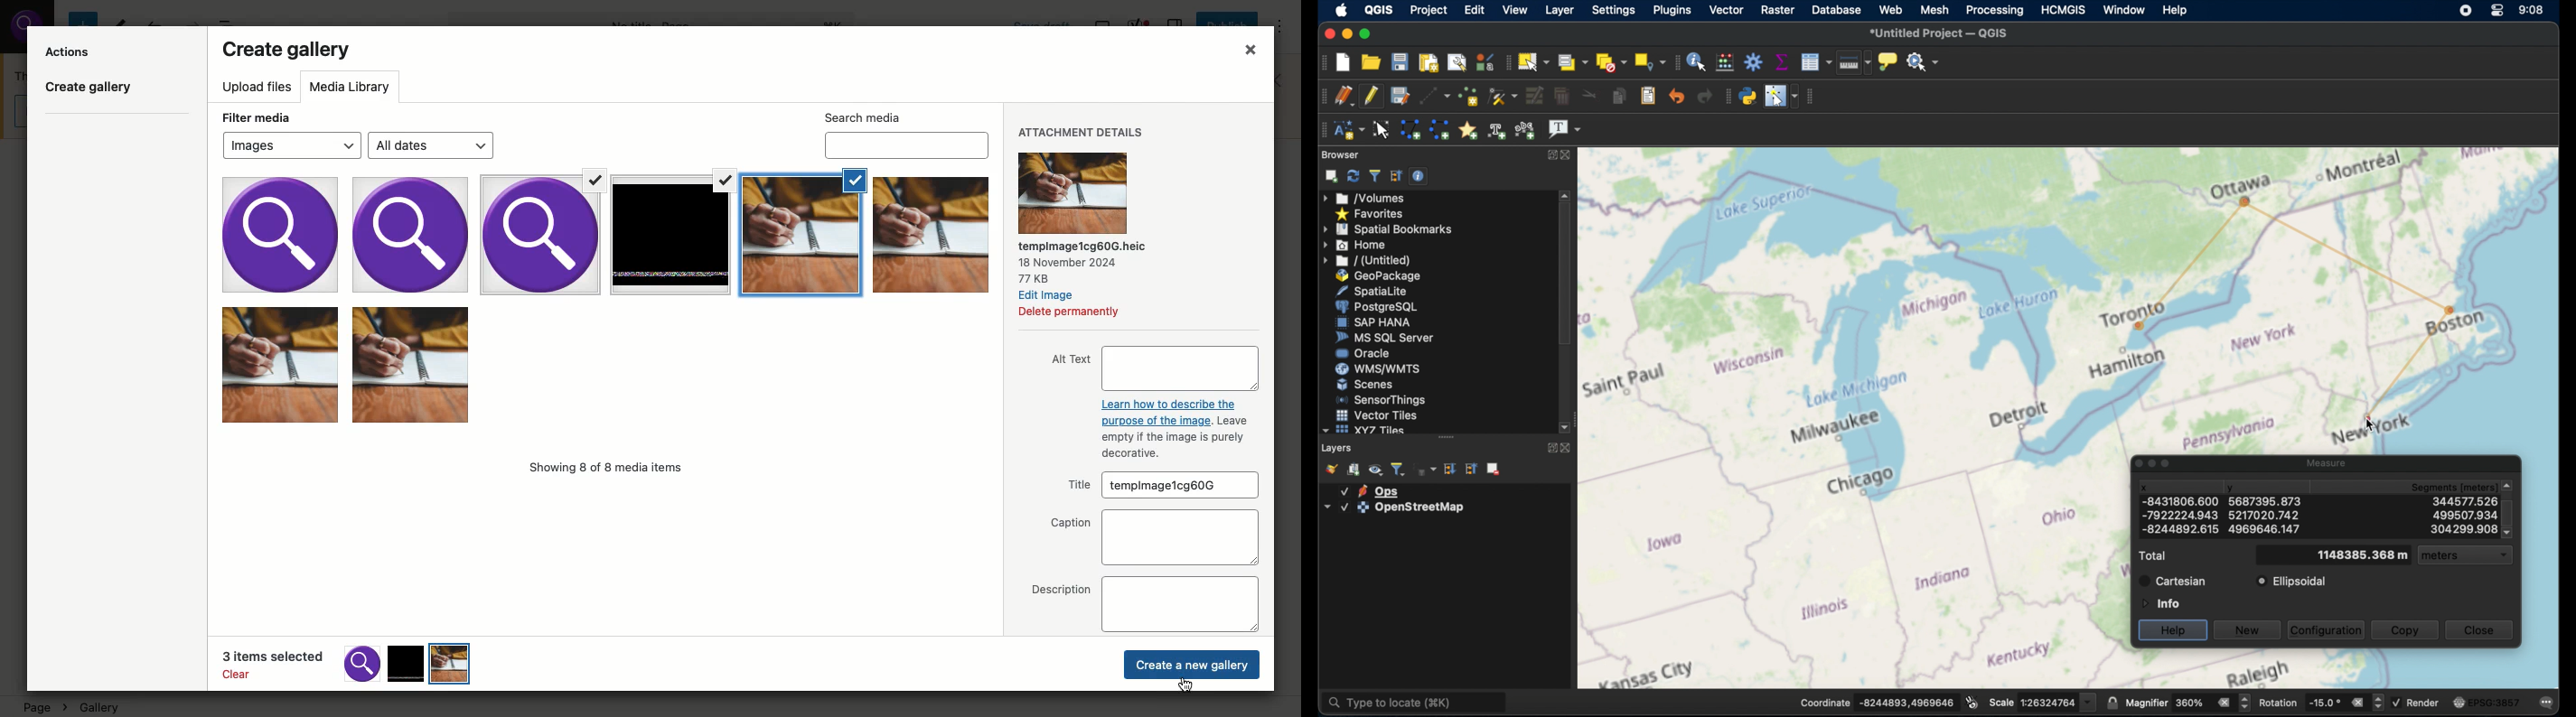 Image resolution: width=2576 pixels, height=728 pixels. Describe the element at coordinates (1587, 95) in the screenshot. I see `cut features` at that location.